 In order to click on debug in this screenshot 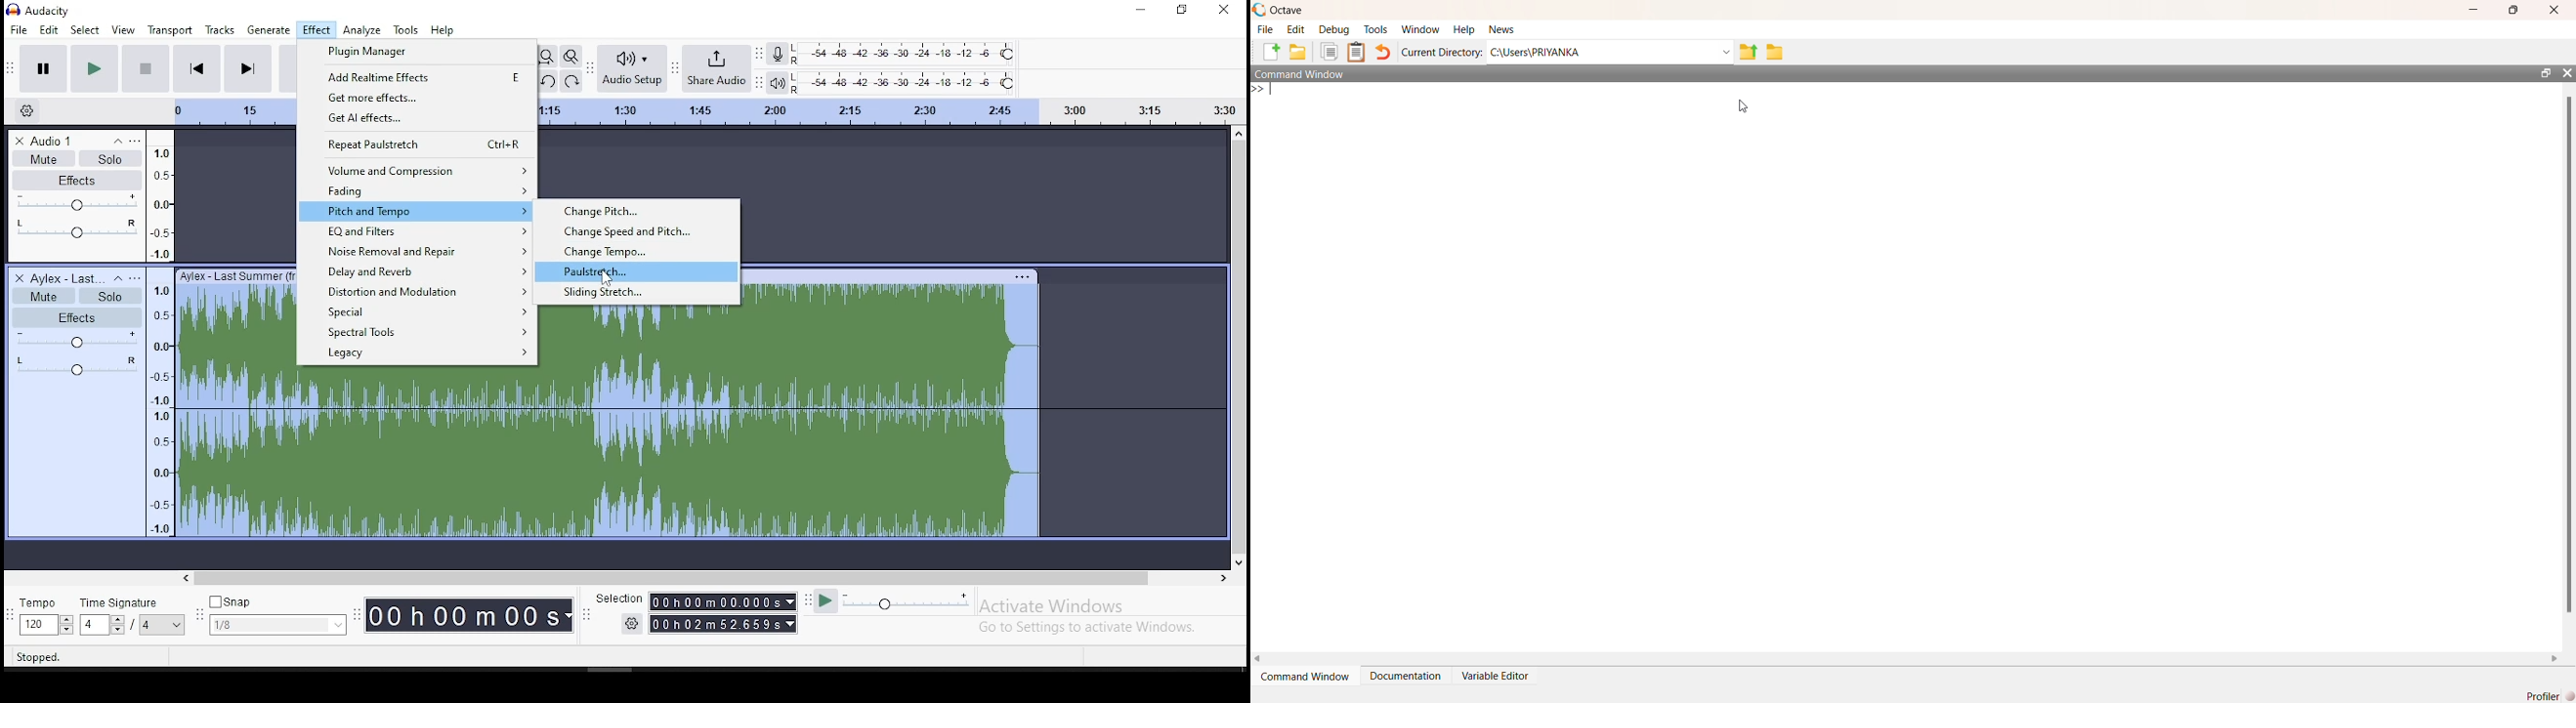, I will do `click(1333, 30)`.